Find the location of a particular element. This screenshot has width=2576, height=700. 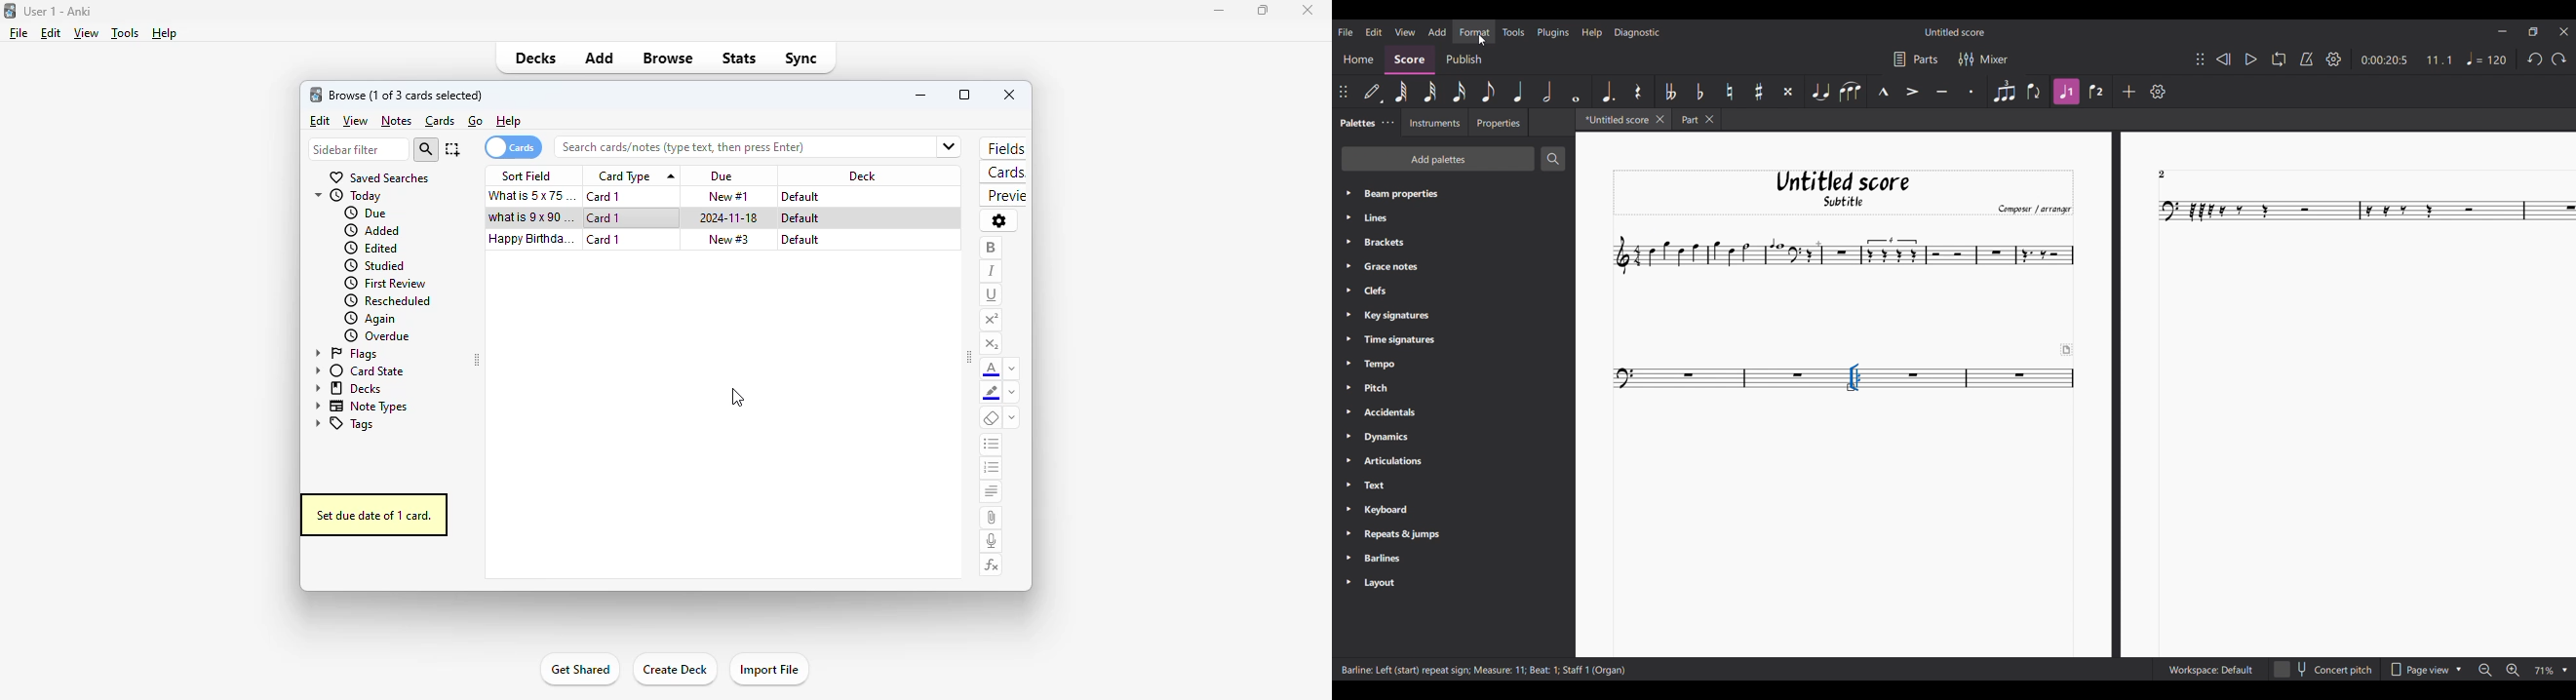

Edit menu is located at coordinates (1375, 32).